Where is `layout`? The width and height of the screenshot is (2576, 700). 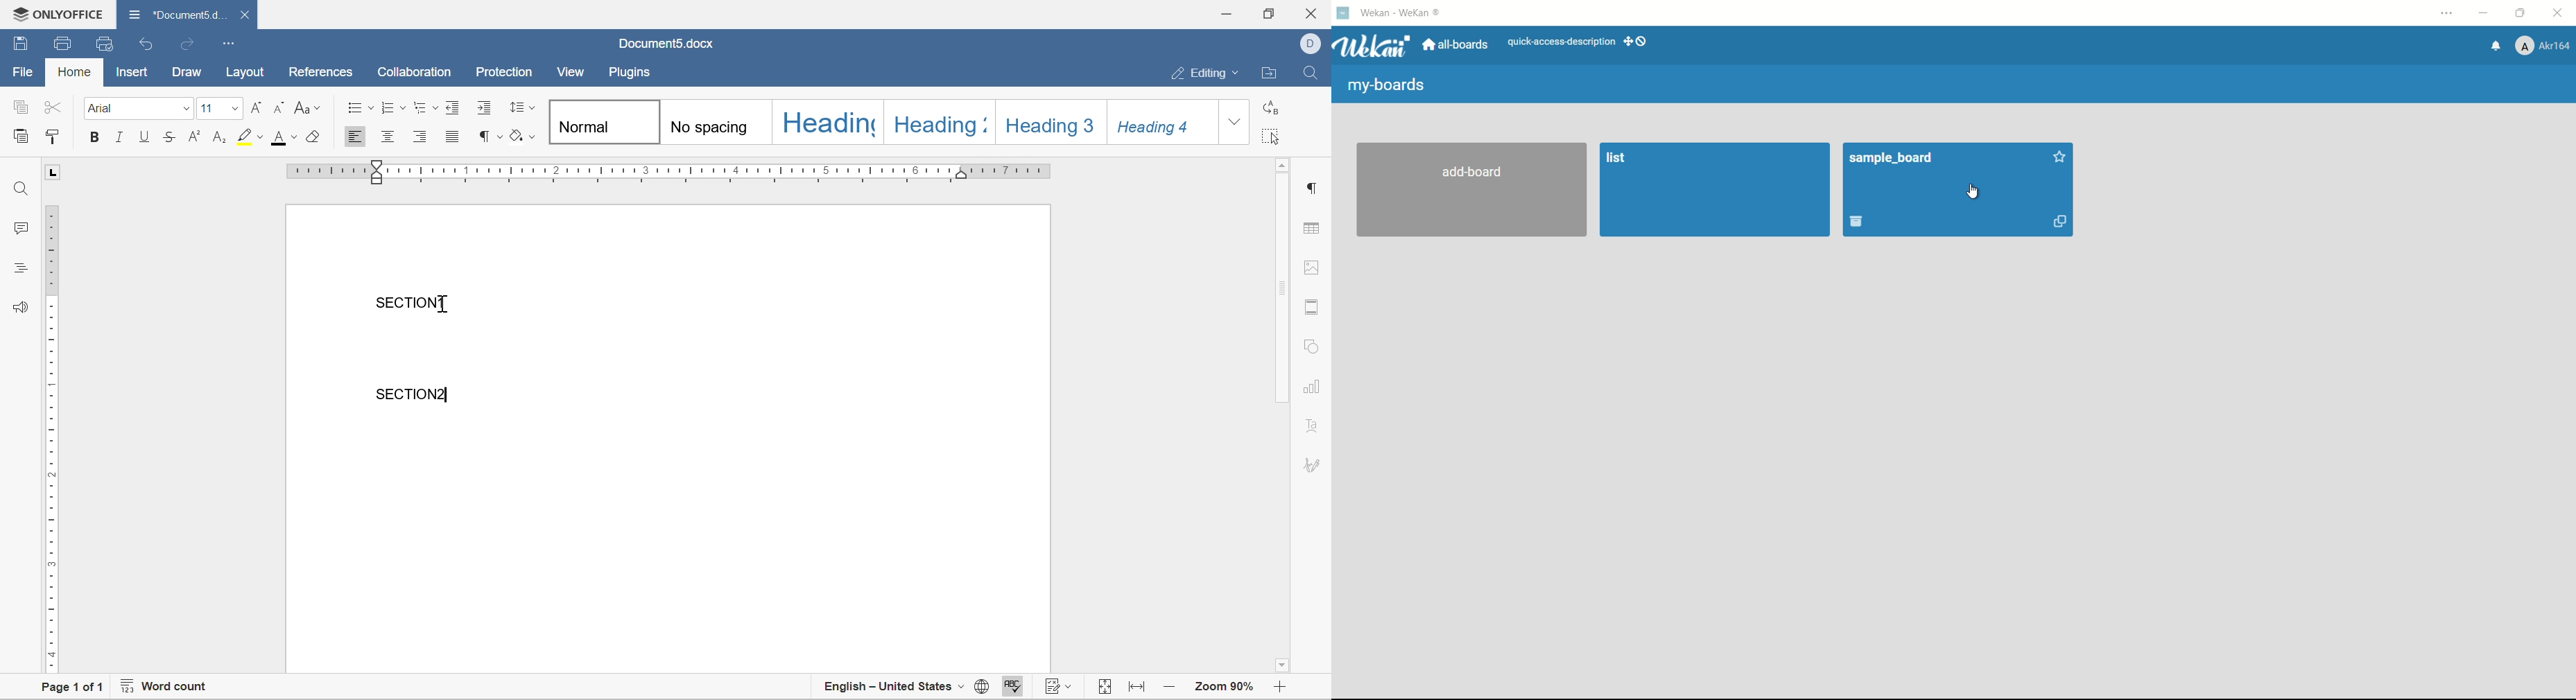 layout is located at coordinates (250, 72).